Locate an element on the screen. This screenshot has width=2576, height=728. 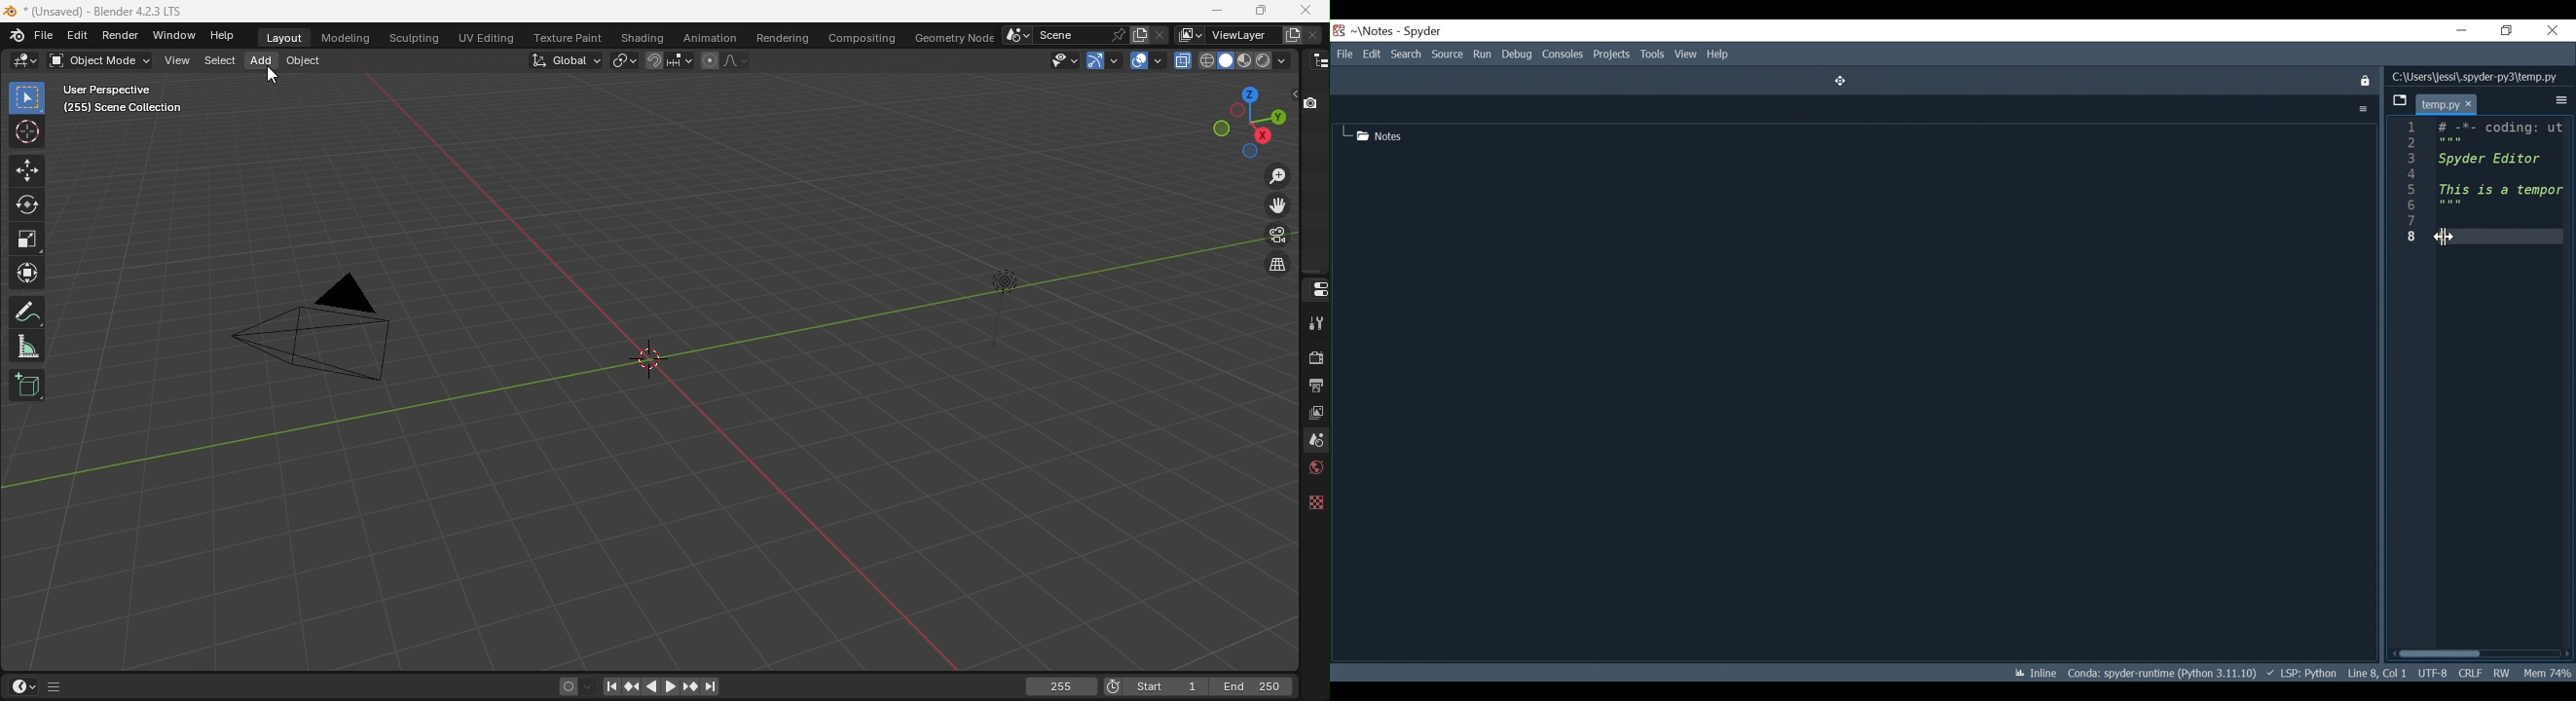
Cursor is located at coordinates (273, 78).